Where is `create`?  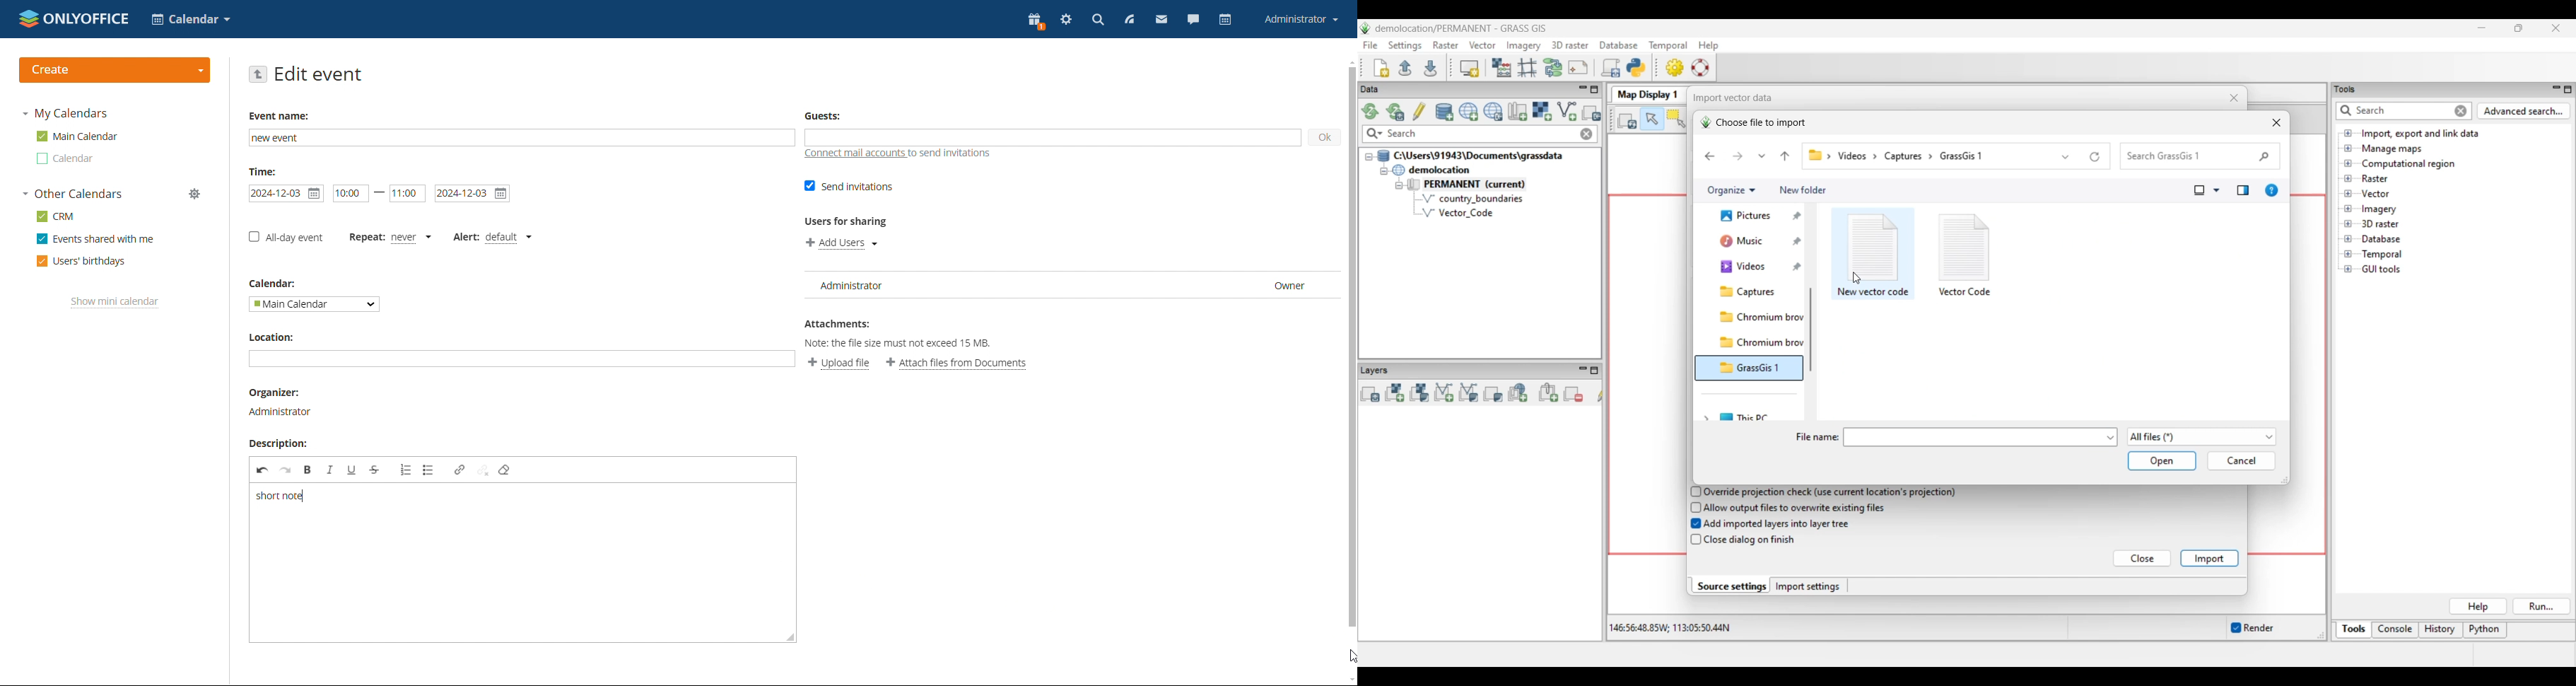
create is located at coordinates (115, 70).